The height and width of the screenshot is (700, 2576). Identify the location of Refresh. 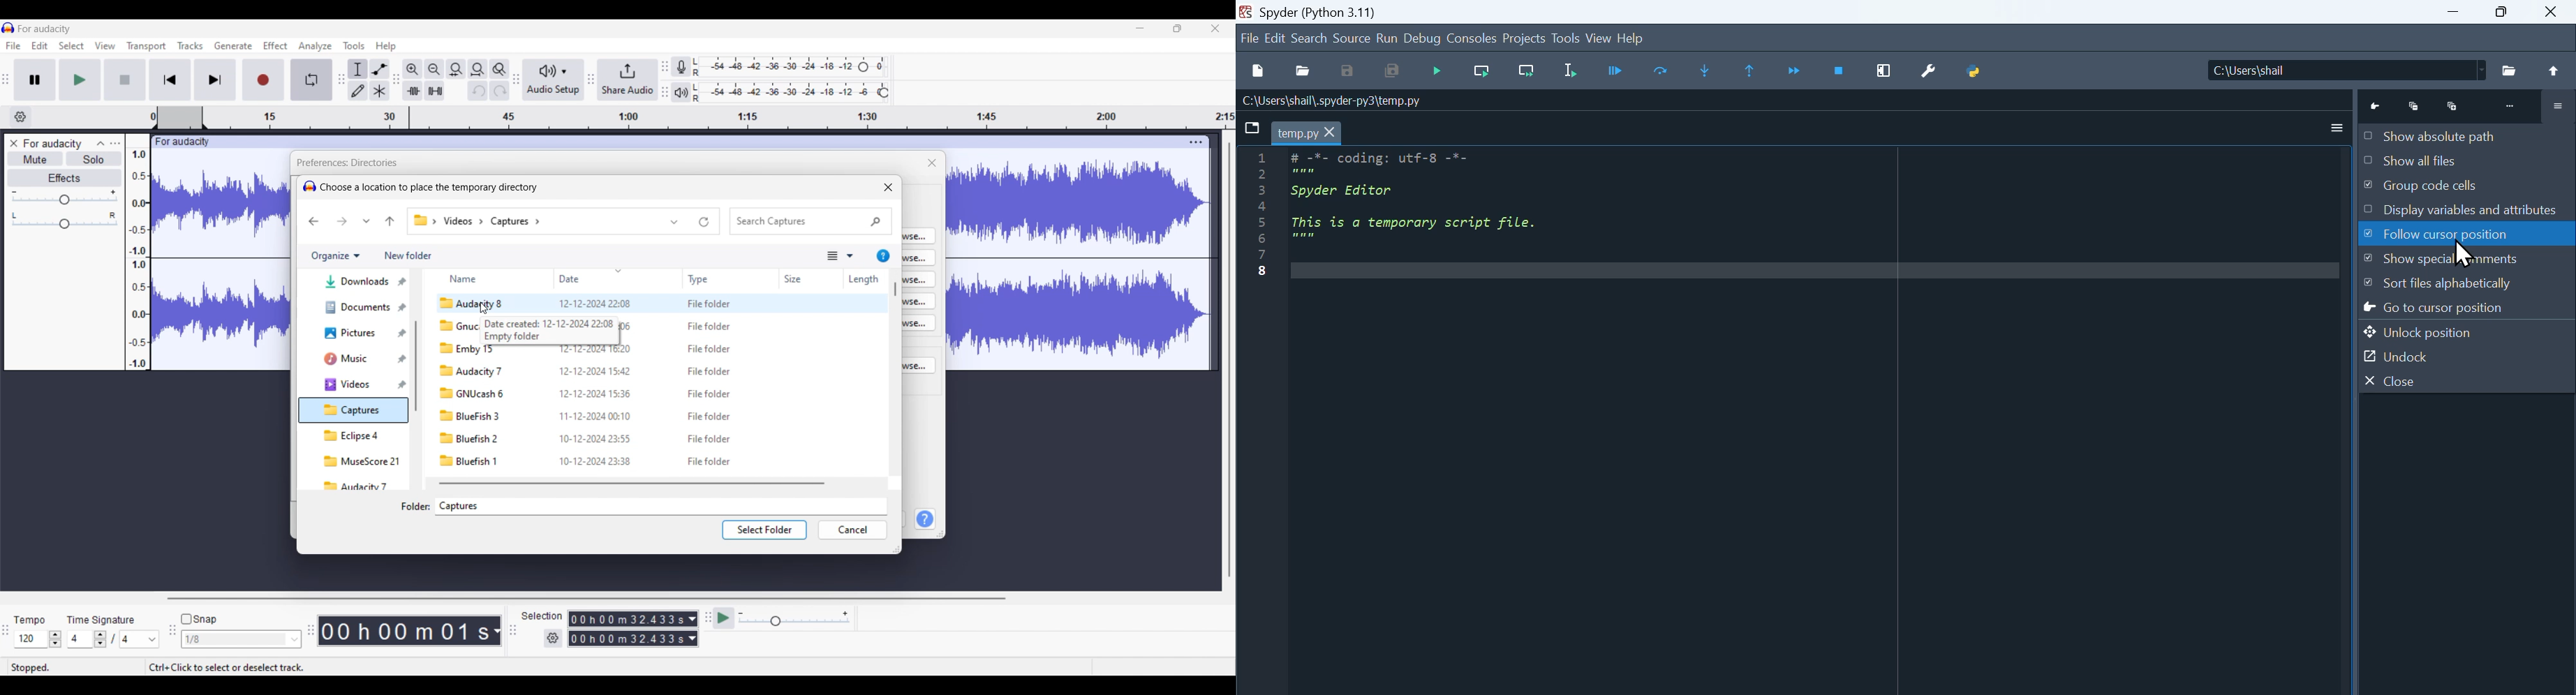
(704, 222).